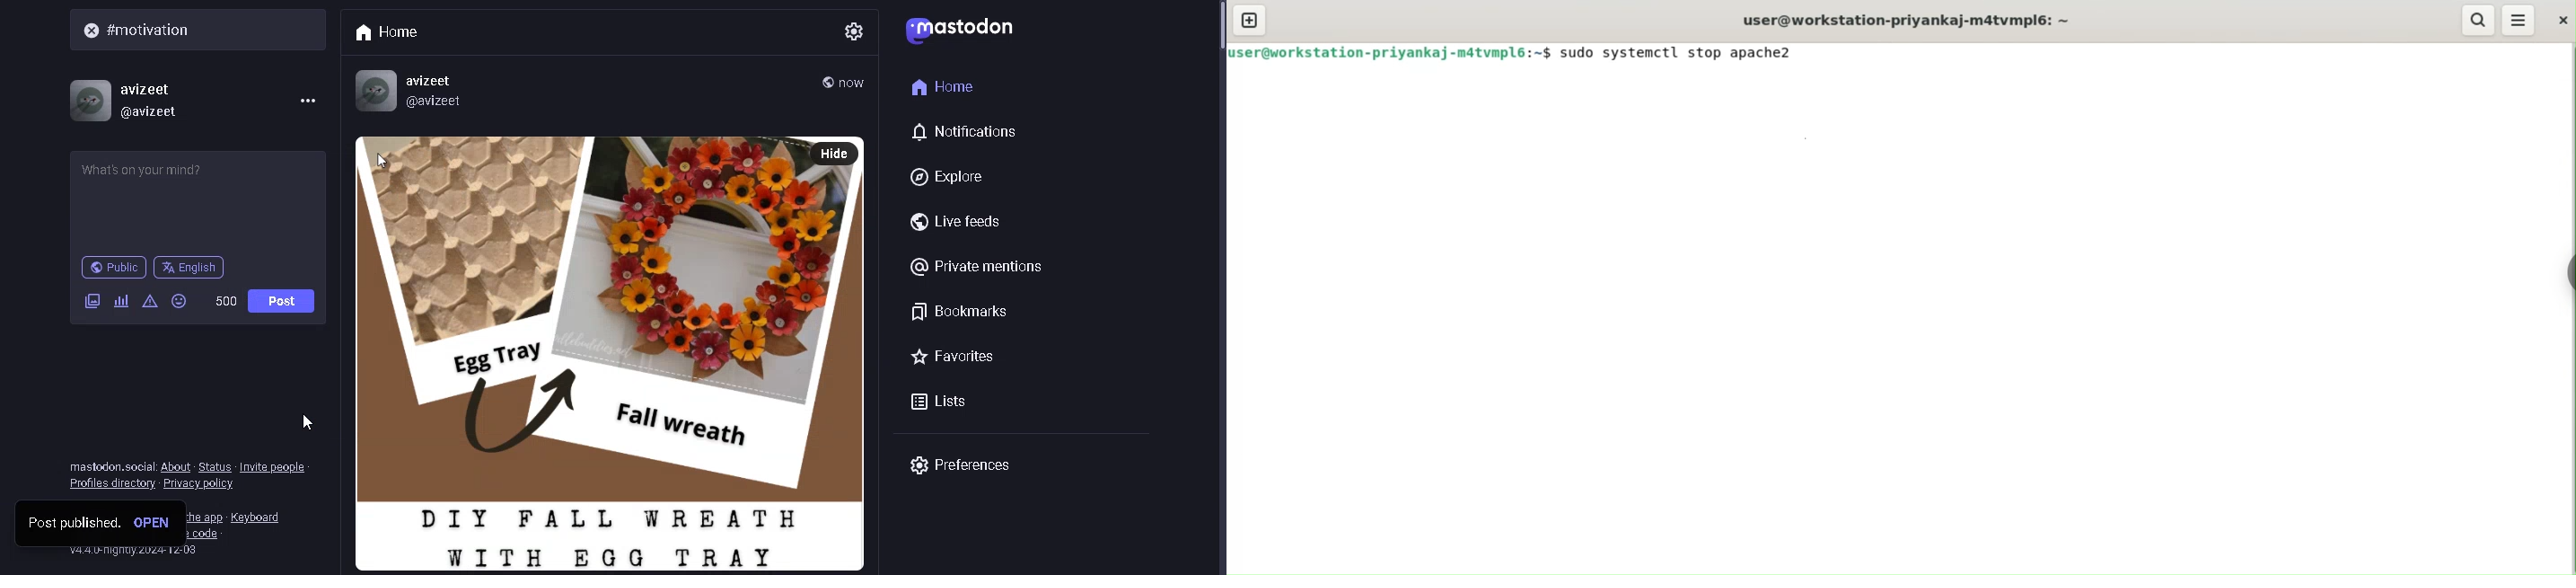  I want to click on user@workstation-priyankaj-m4tvmlp6:~, so click(1909, 20).